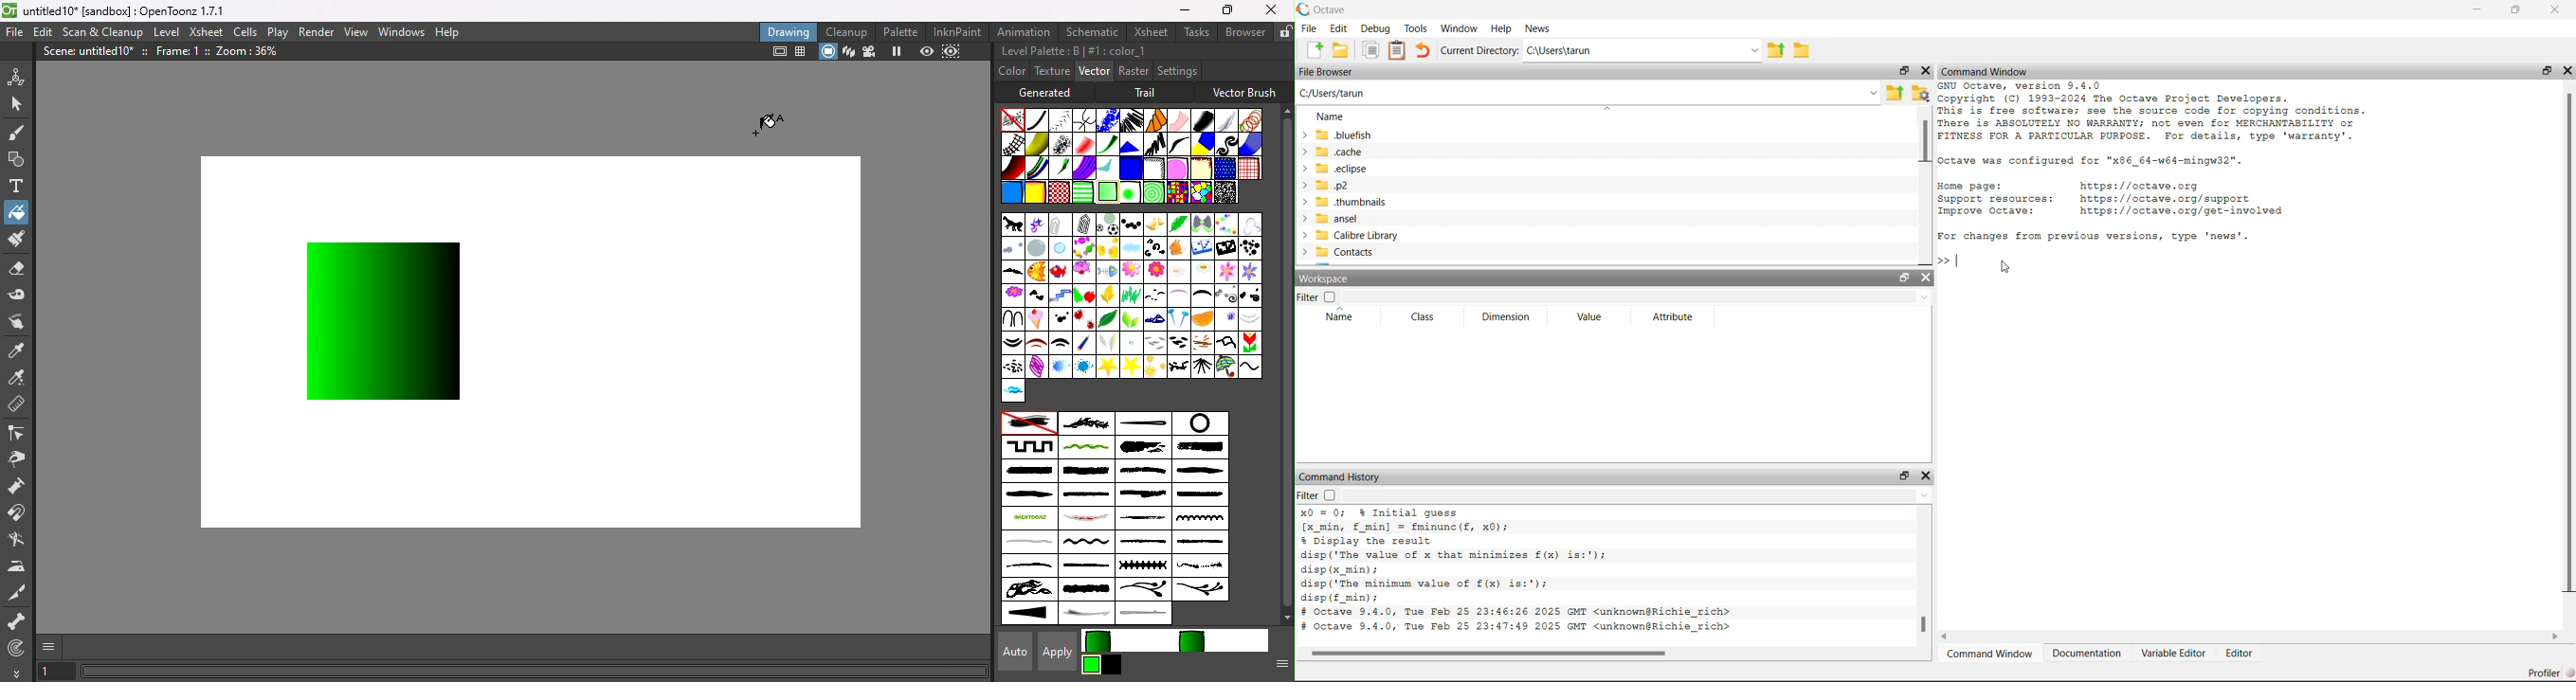  What do you see at coordinates (1038, 169) in the screenshot?
I see `Plait` at bounding box center [1038, 169].